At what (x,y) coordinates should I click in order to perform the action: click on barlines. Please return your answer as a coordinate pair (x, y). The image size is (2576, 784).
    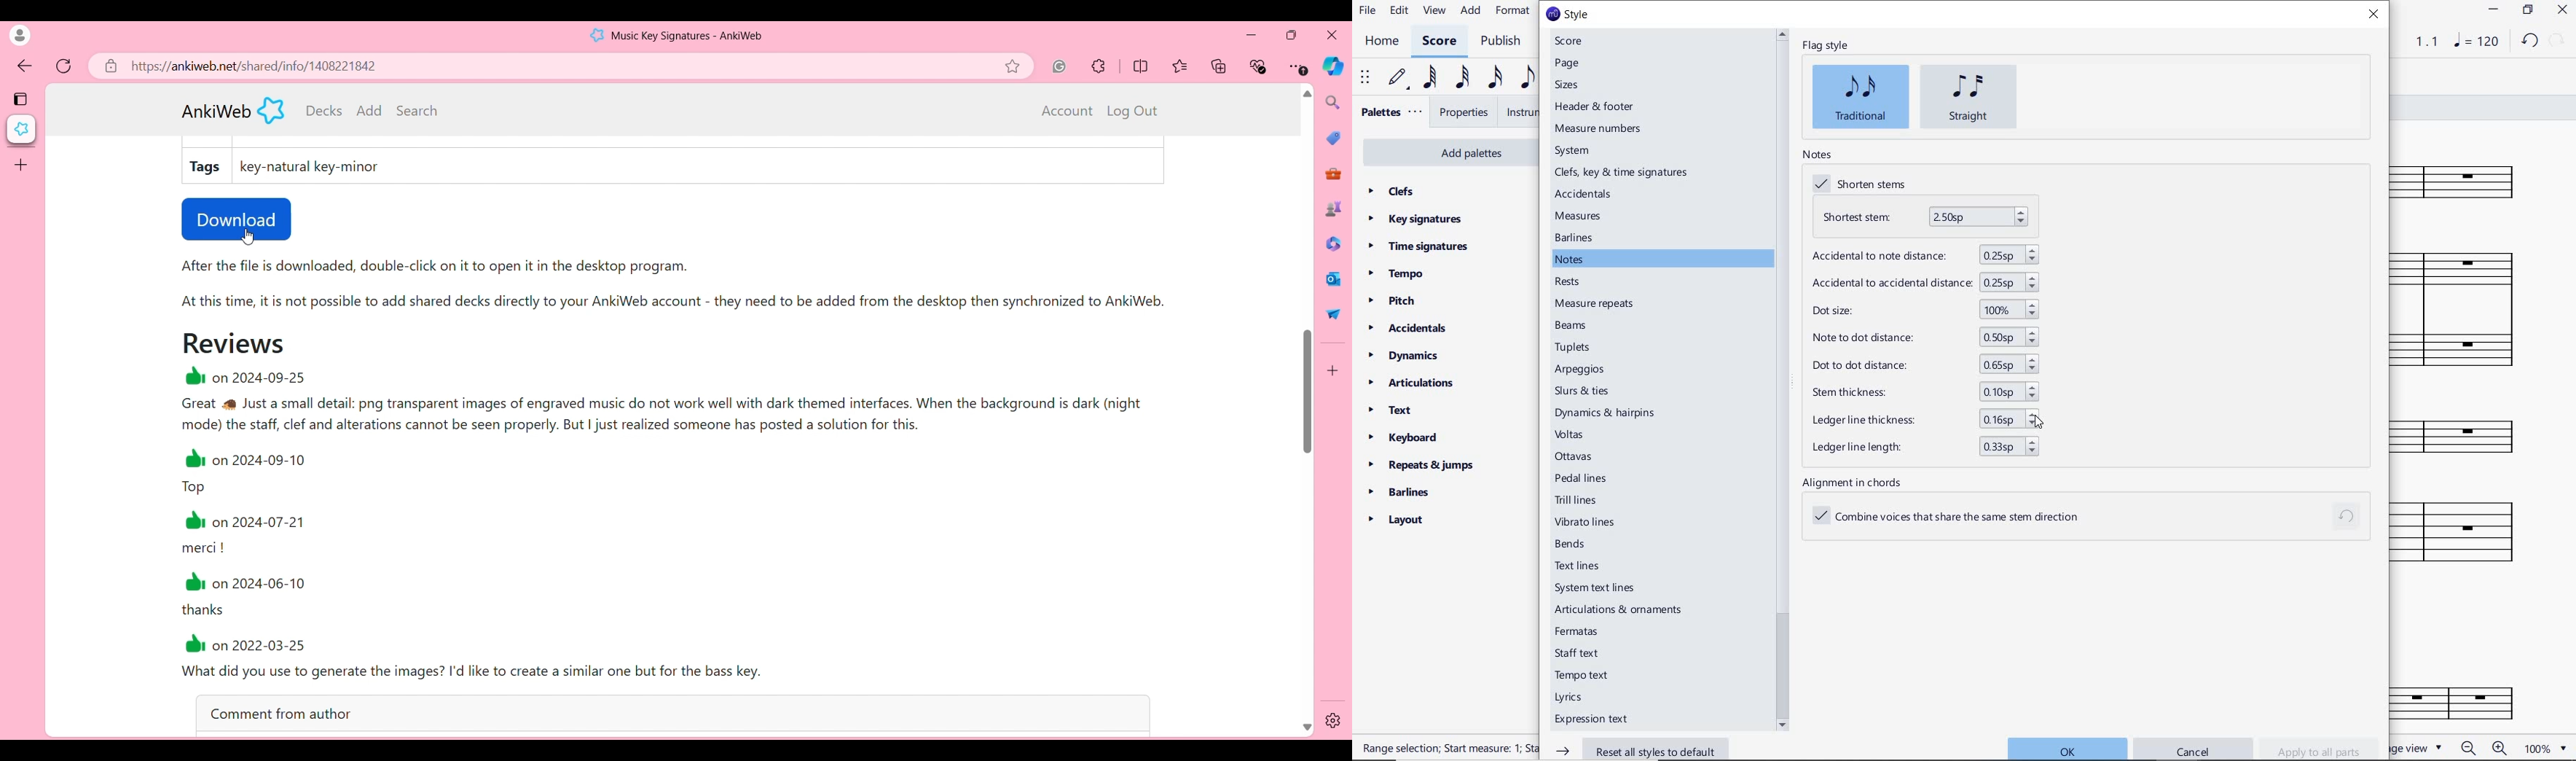
    Looking at the image, I should click on (1398, 491).